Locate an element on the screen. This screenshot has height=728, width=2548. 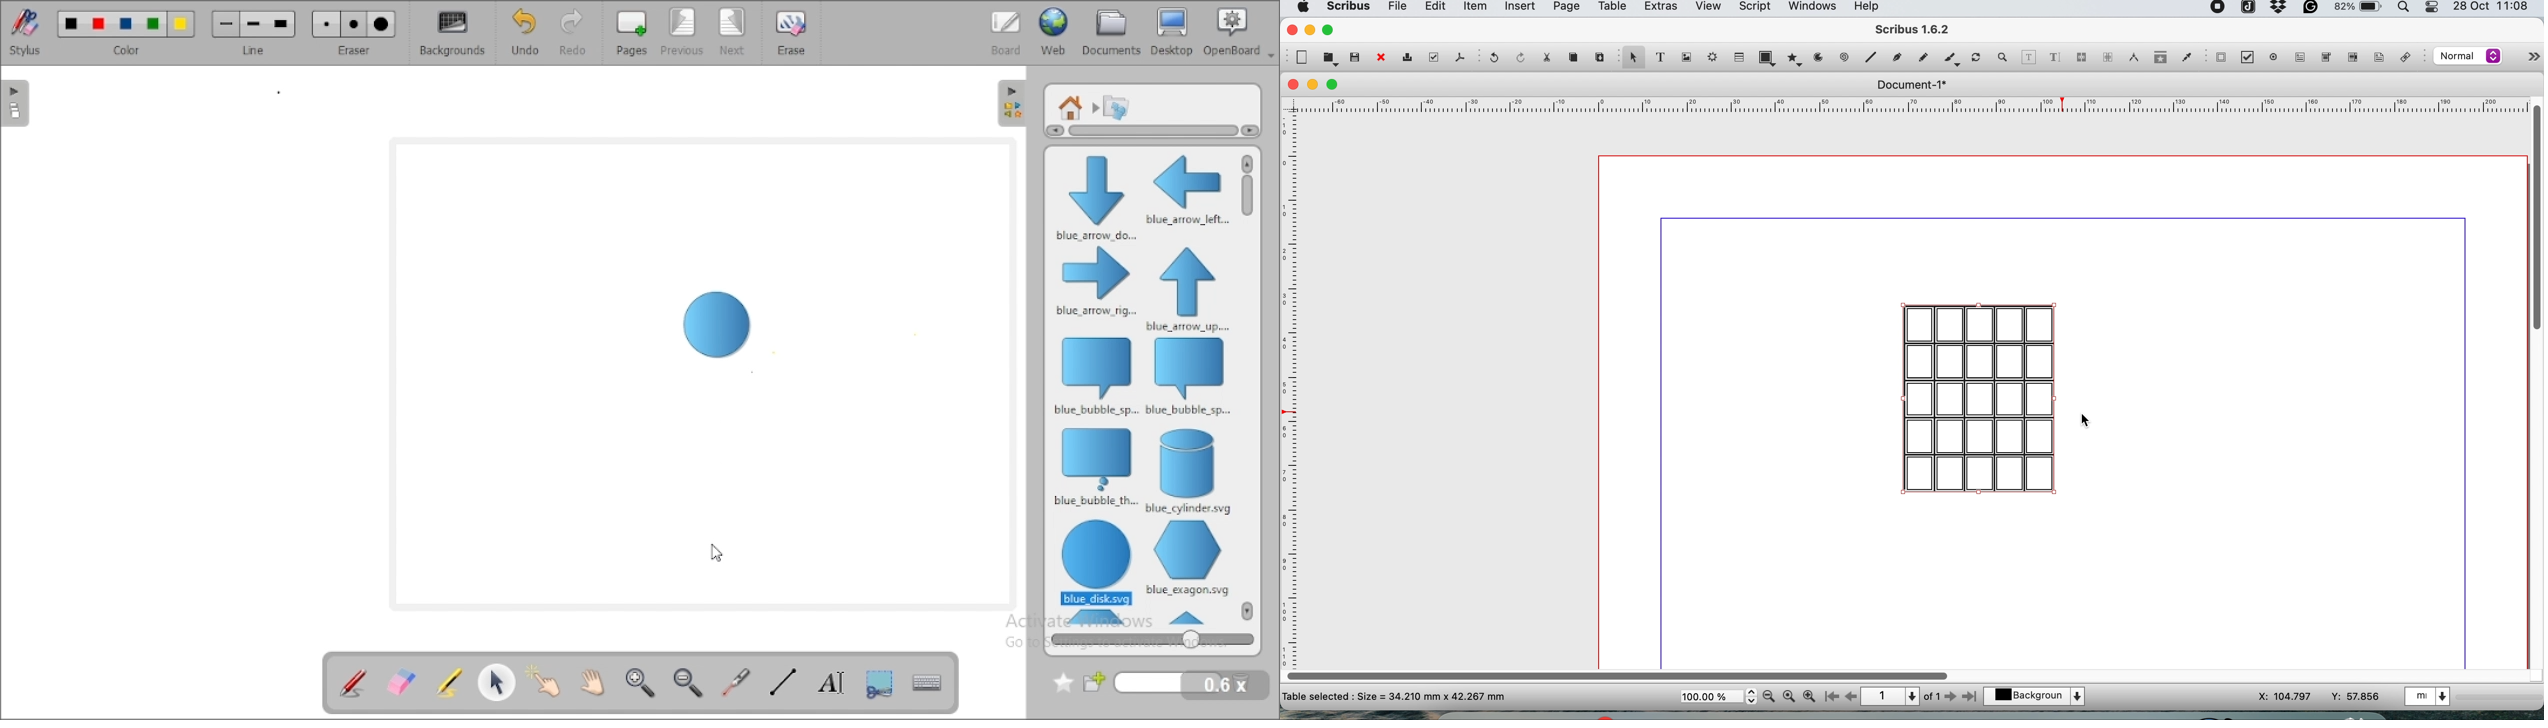
horizontal scale is located at coordinates (1914, 108).